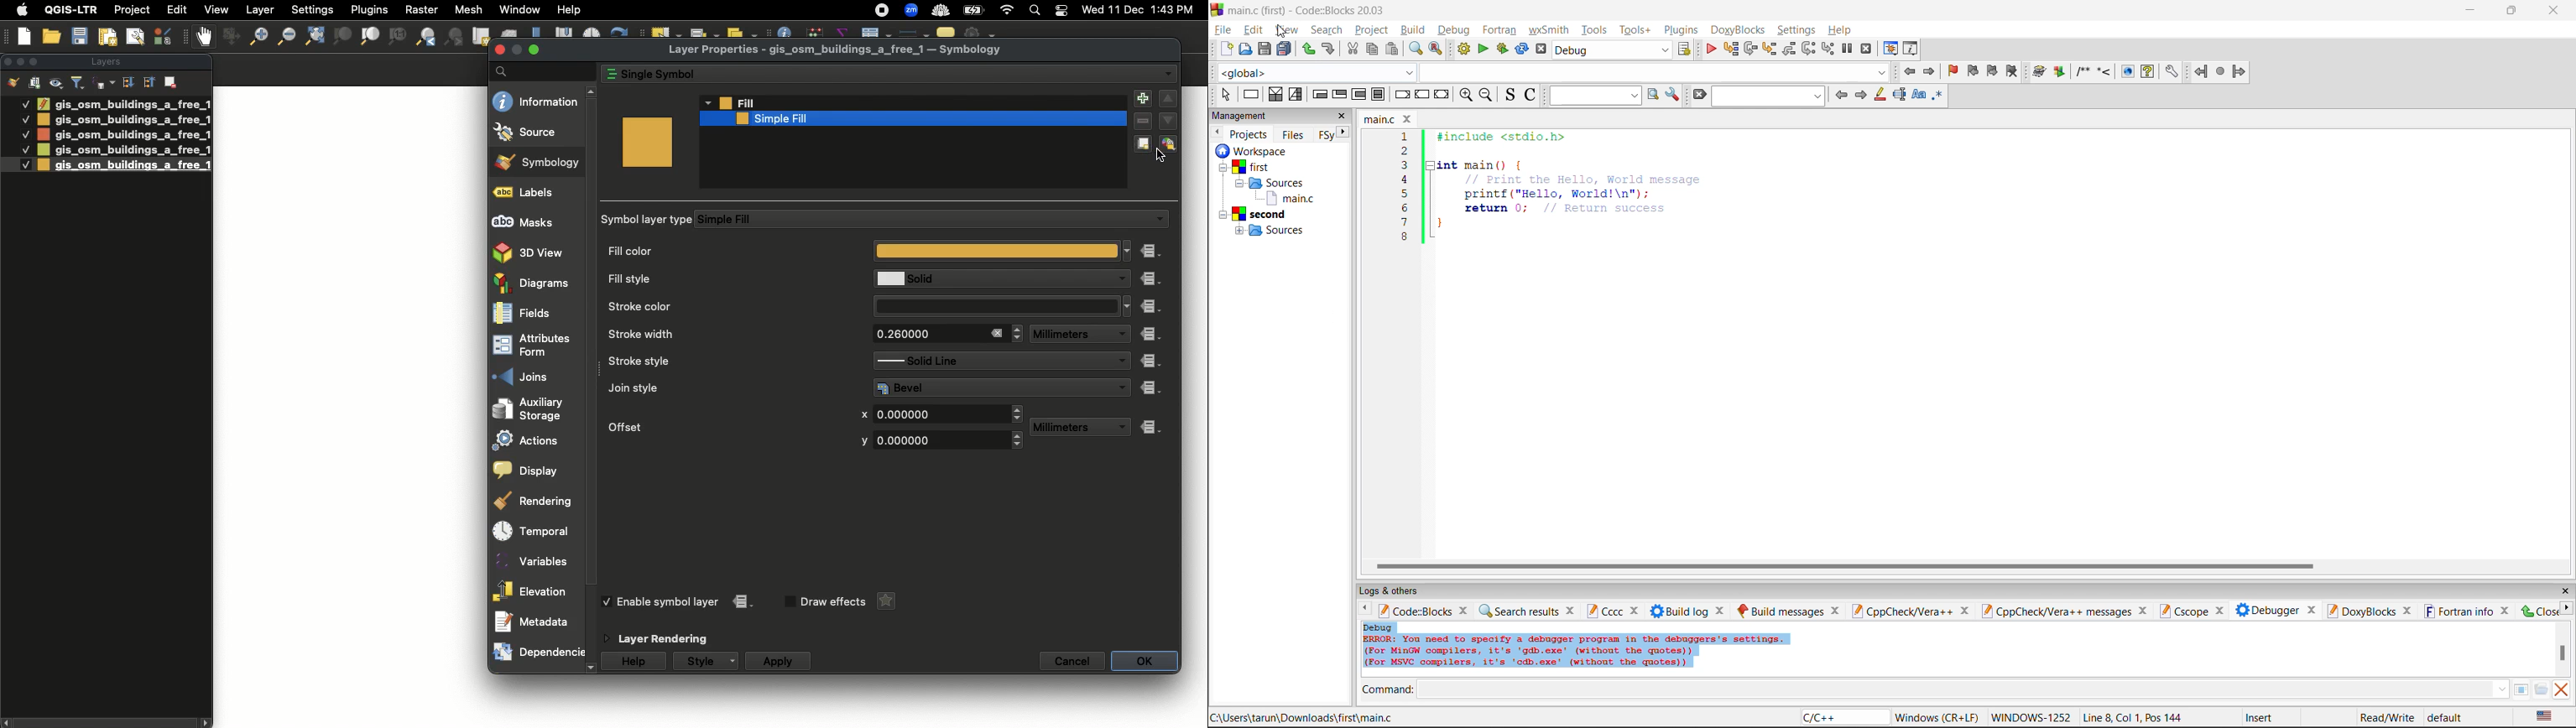 Image resolution: width=2576 pixels, height=728 pixels. Describe the element at coordinates (1910, 71) in the screenshot. I see `jump back` at that location.